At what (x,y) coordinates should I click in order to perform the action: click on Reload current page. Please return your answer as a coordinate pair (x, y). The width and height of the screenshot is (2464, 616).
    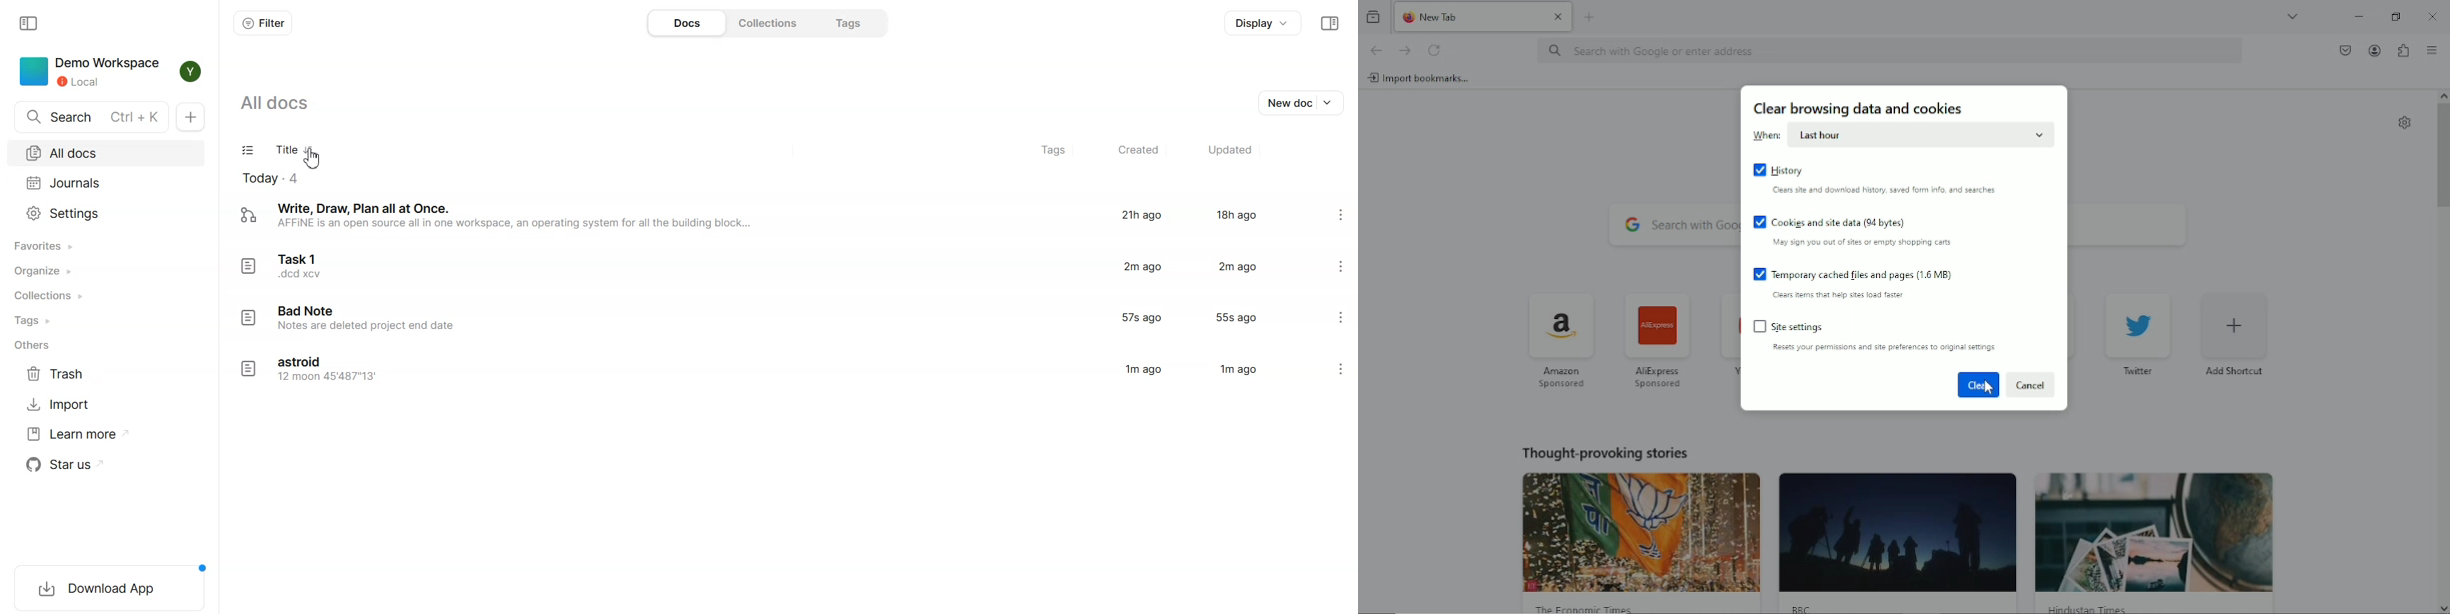
    Looking at the image, I should click on (1435, 49).